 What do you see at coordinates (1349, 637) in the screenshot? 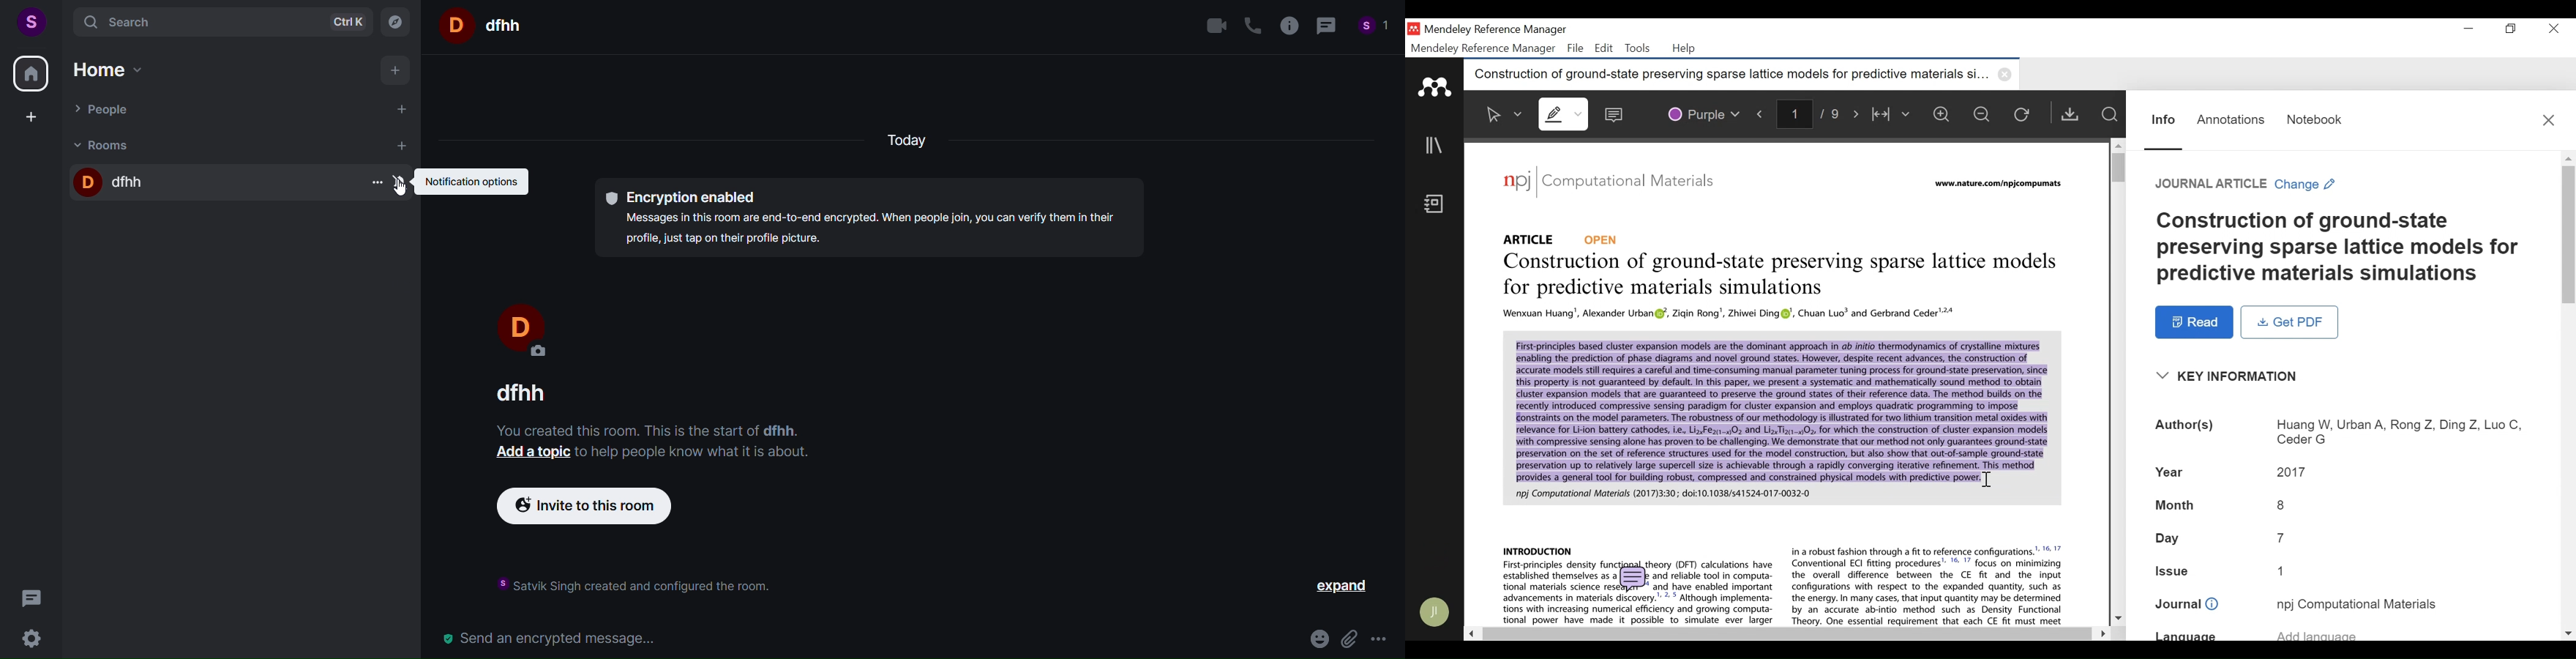
I see `attachment` at bounding box center [1349, 637].